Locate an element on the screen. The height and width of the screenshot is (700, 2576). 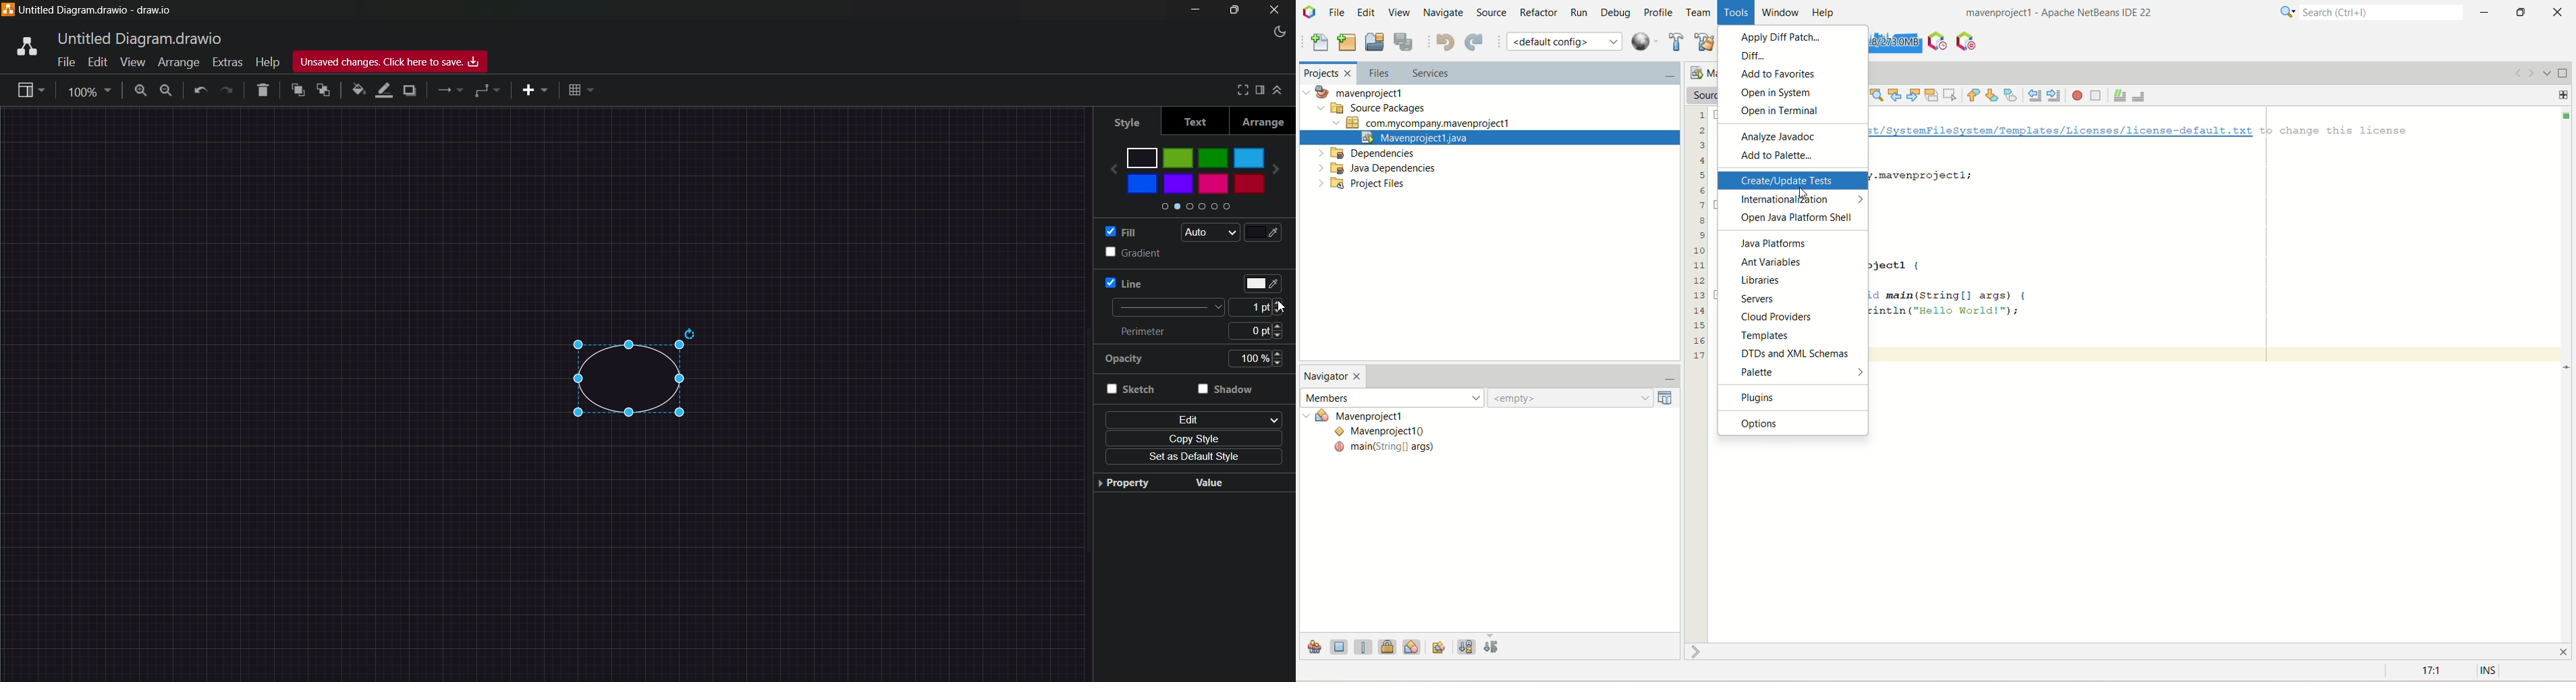
new project is located at coordinates (1346, 41).